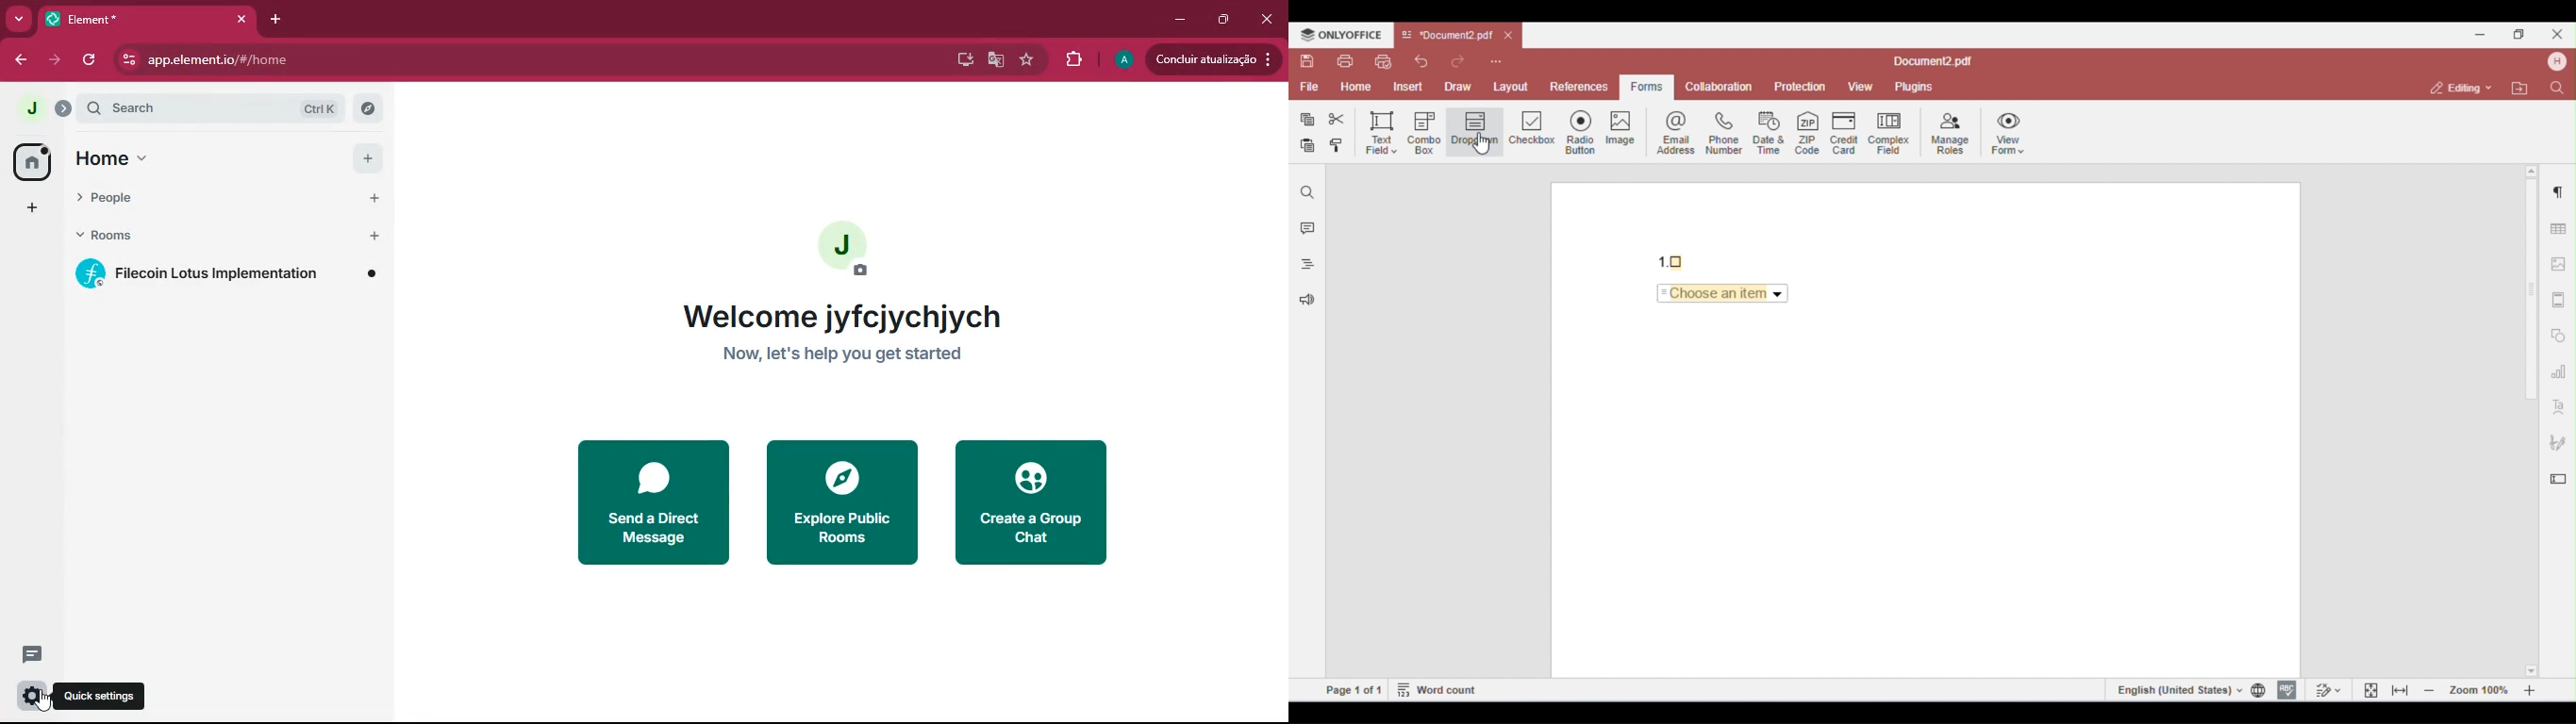 This screenshot has width=2576, height=728. I want to click on *Element, so click(146, 23).